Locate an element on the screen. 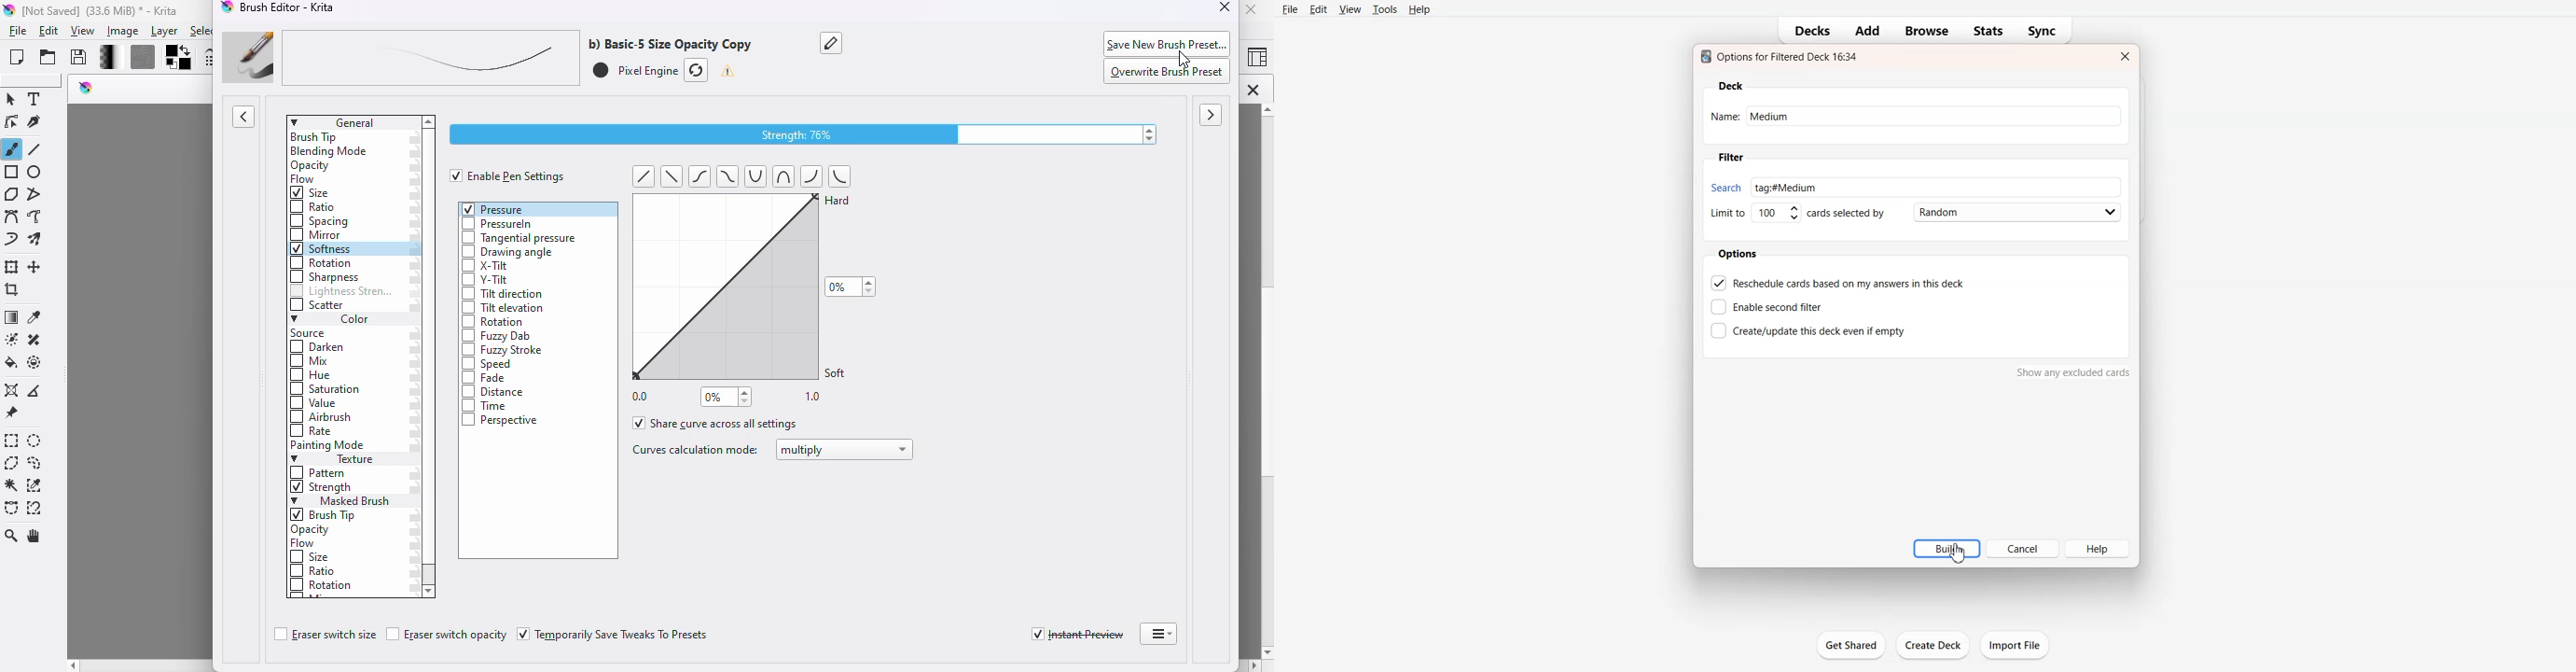 The image size is (2576, 672). Add is located at coordinates (1866, 31).